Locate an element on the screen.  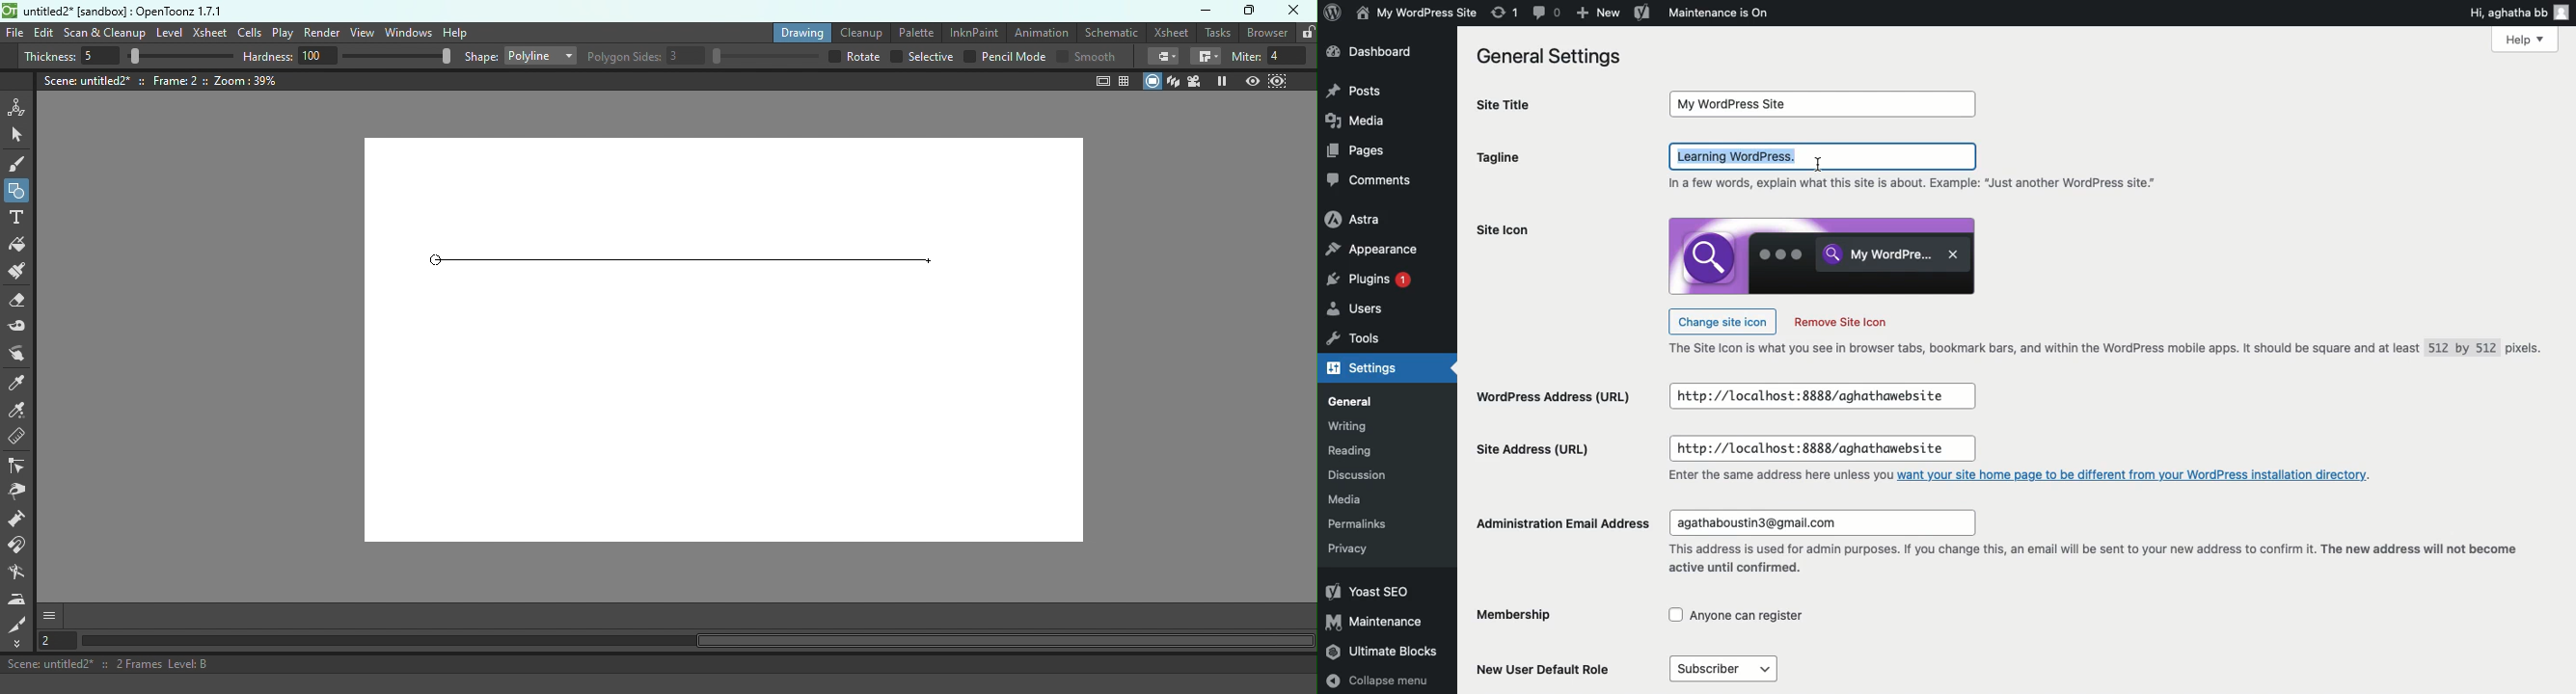
text is located at coordinates (1918, 184).